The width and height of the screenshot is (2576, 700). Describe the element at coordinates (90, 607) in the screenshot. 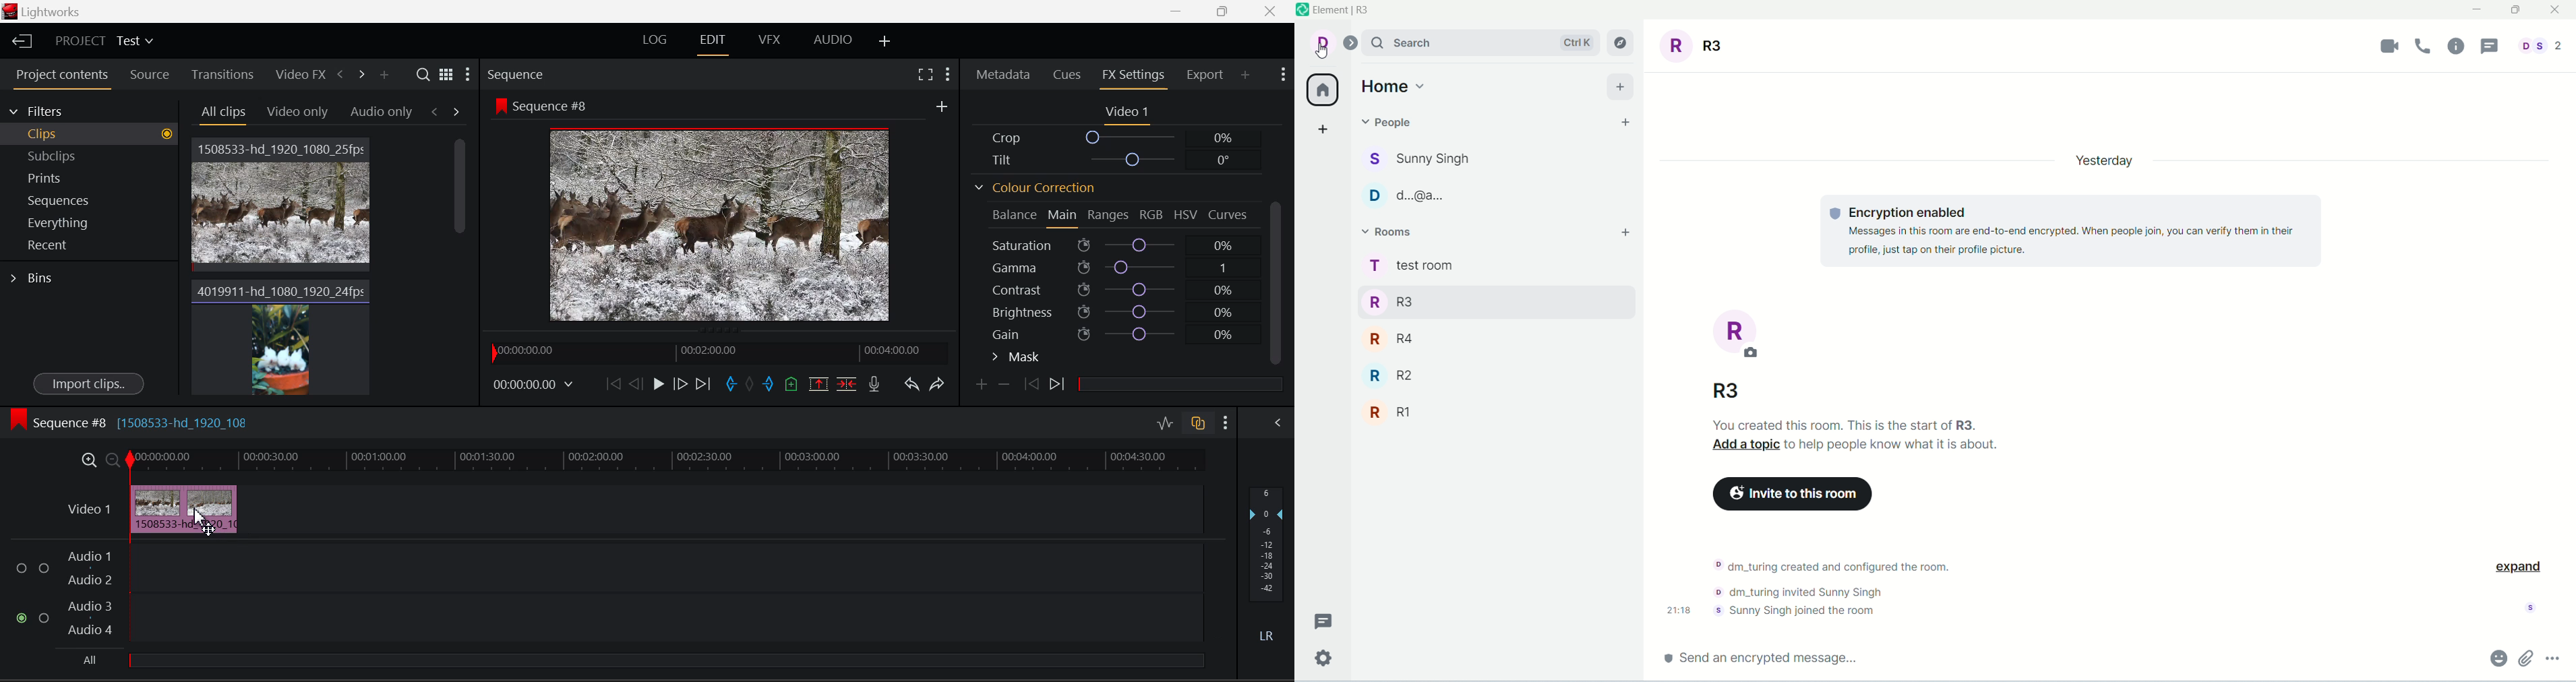

I see `Audio 3` at that location.